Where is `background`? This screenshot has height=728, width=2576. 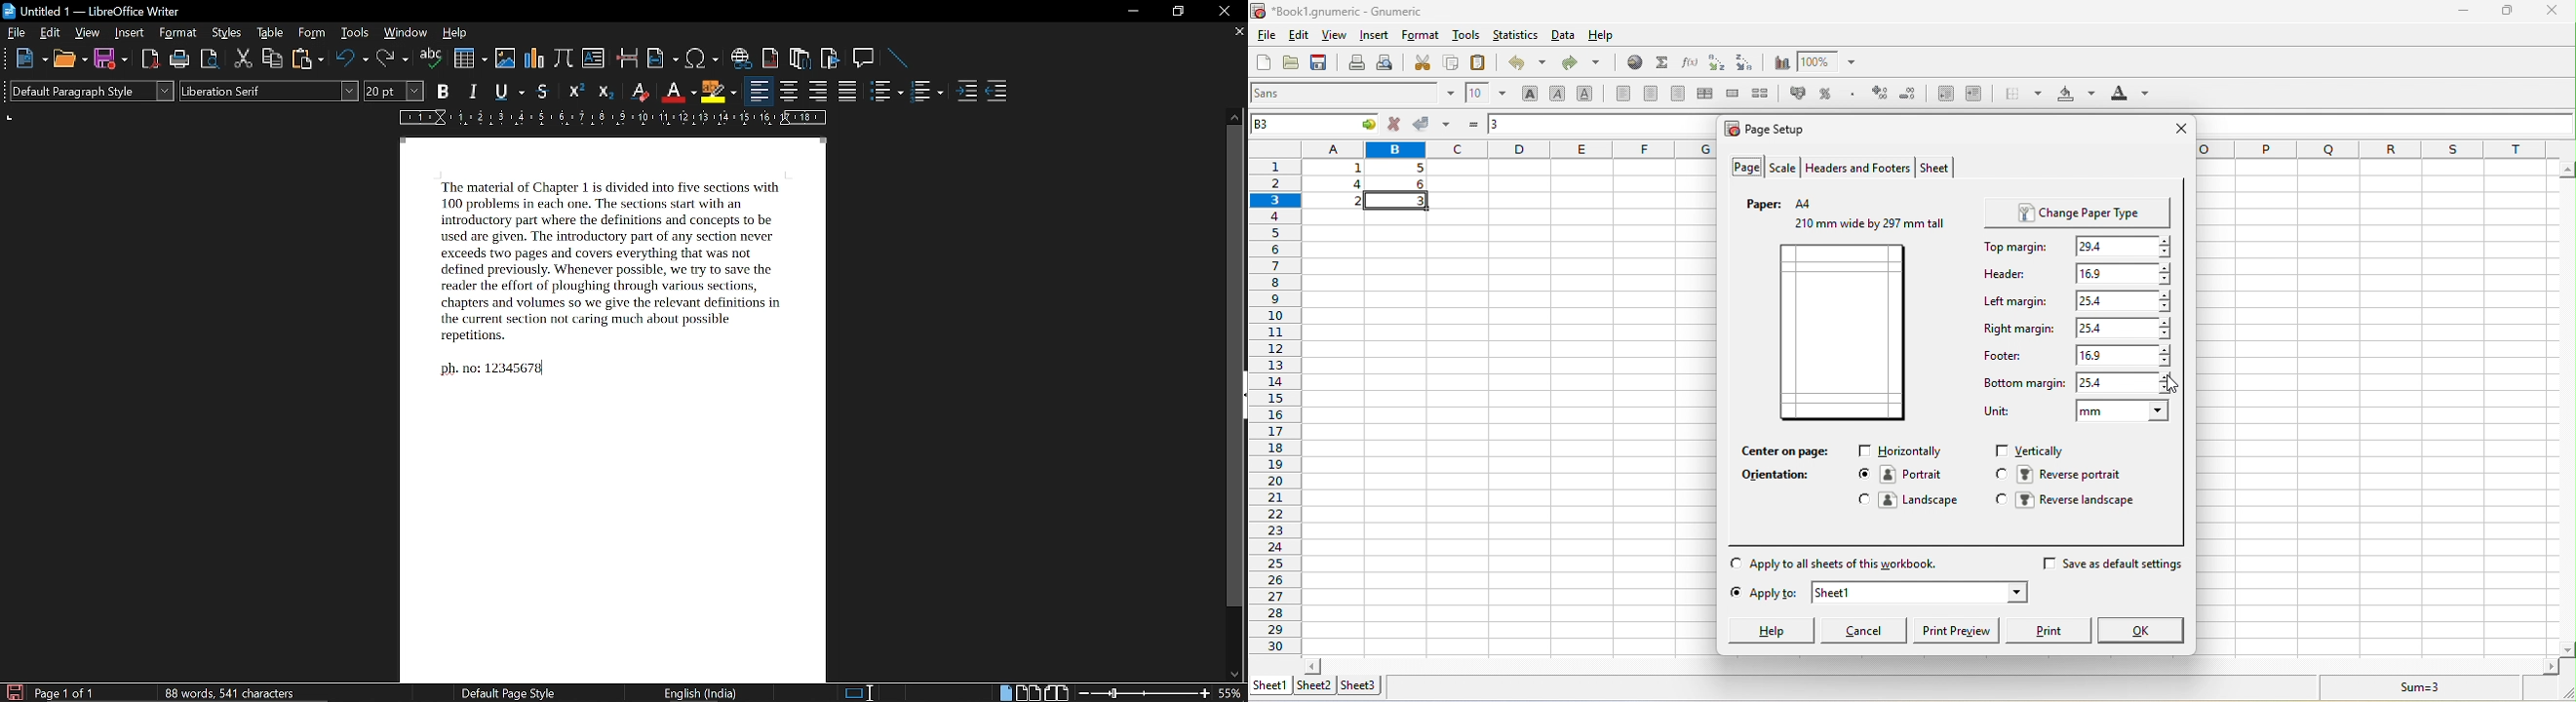
background is located at coordinates (2074, 95).